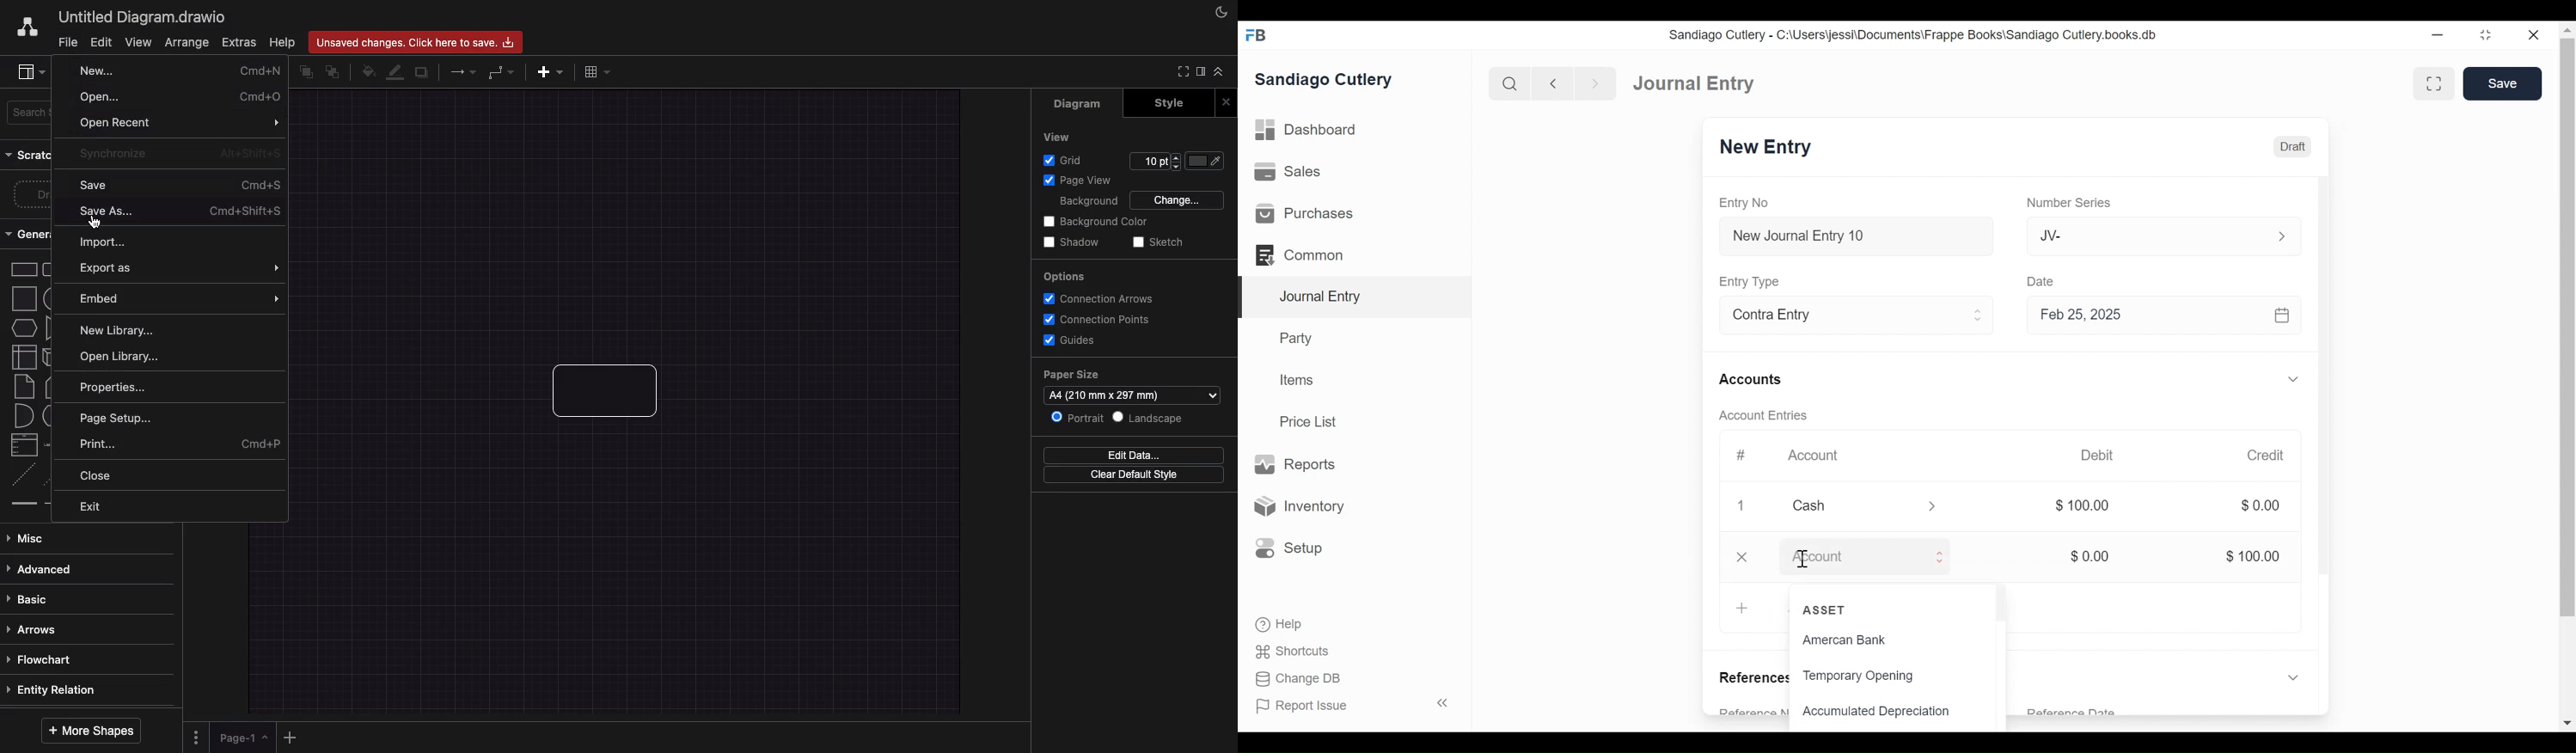  What do you see at coordinates (1741, 607) in the screenshot?
I see `+` at bounding box center [1741, 607].